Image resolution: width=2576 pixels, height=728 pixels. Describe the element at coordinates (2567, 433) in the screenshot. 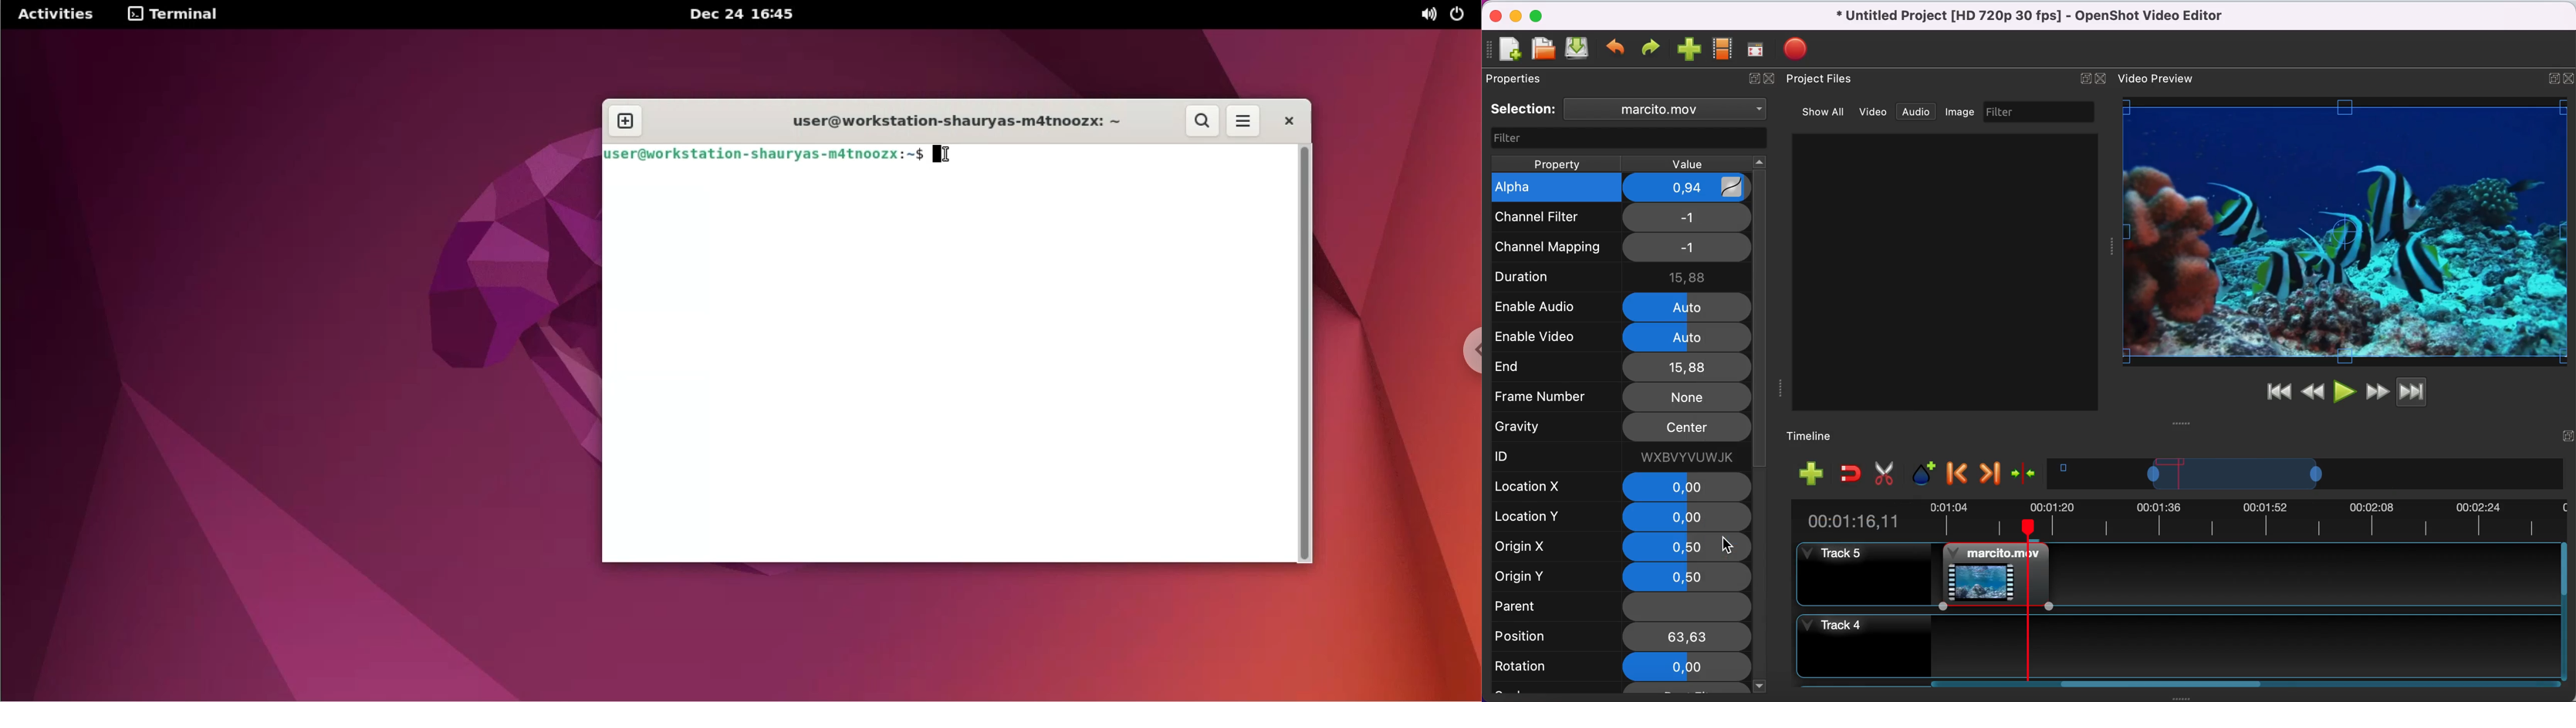

I see `expand/hide` at that location.